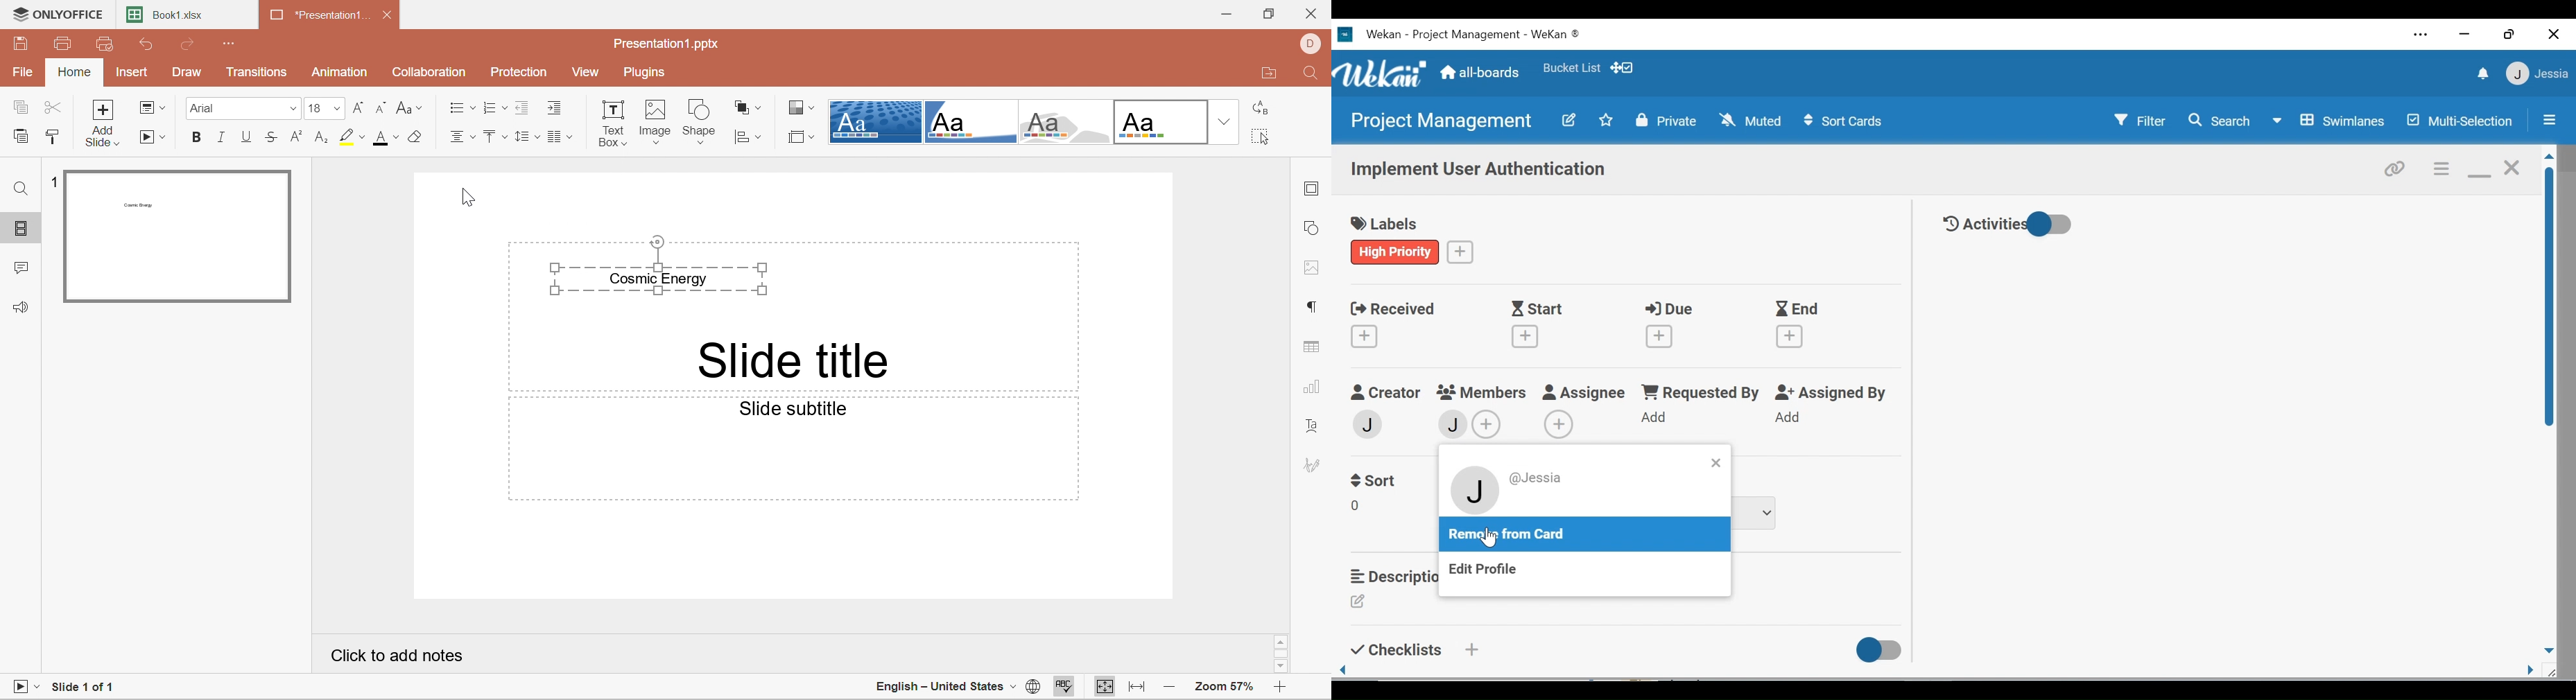 The height and width of the screenshot is (700, 2576). Describe the element at coordinates (1529, 326) in the screenshot. I see `Start` at that location.